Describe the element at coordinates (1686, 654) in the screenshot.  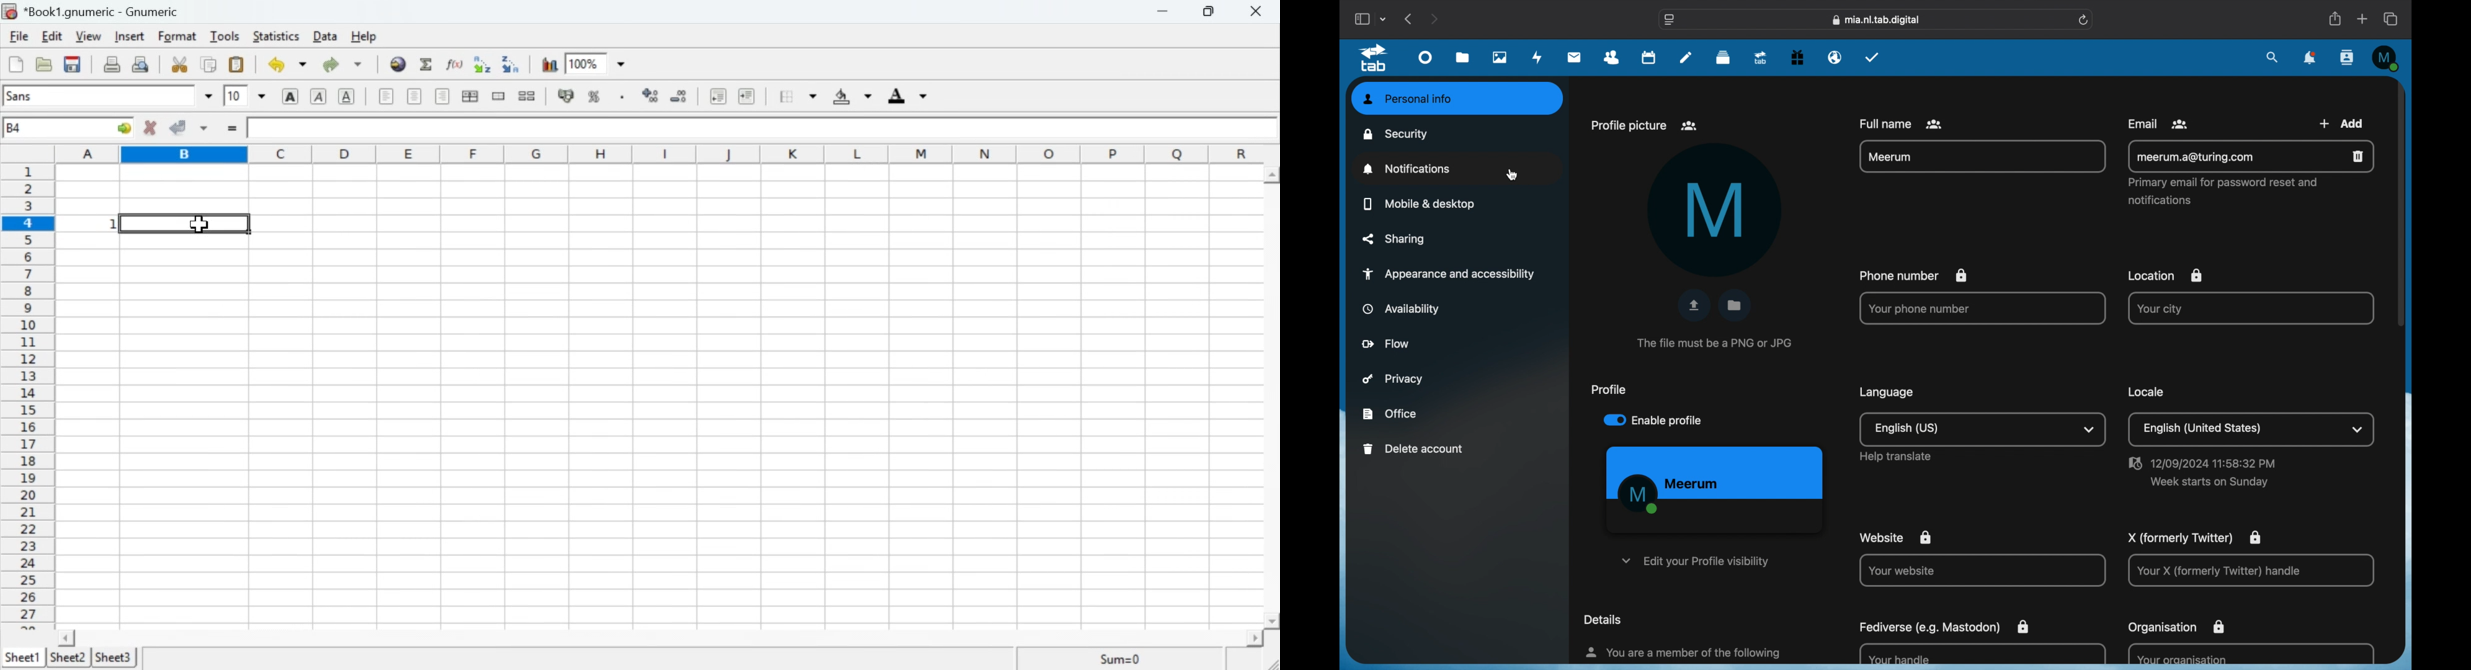
I see `info` at that location.